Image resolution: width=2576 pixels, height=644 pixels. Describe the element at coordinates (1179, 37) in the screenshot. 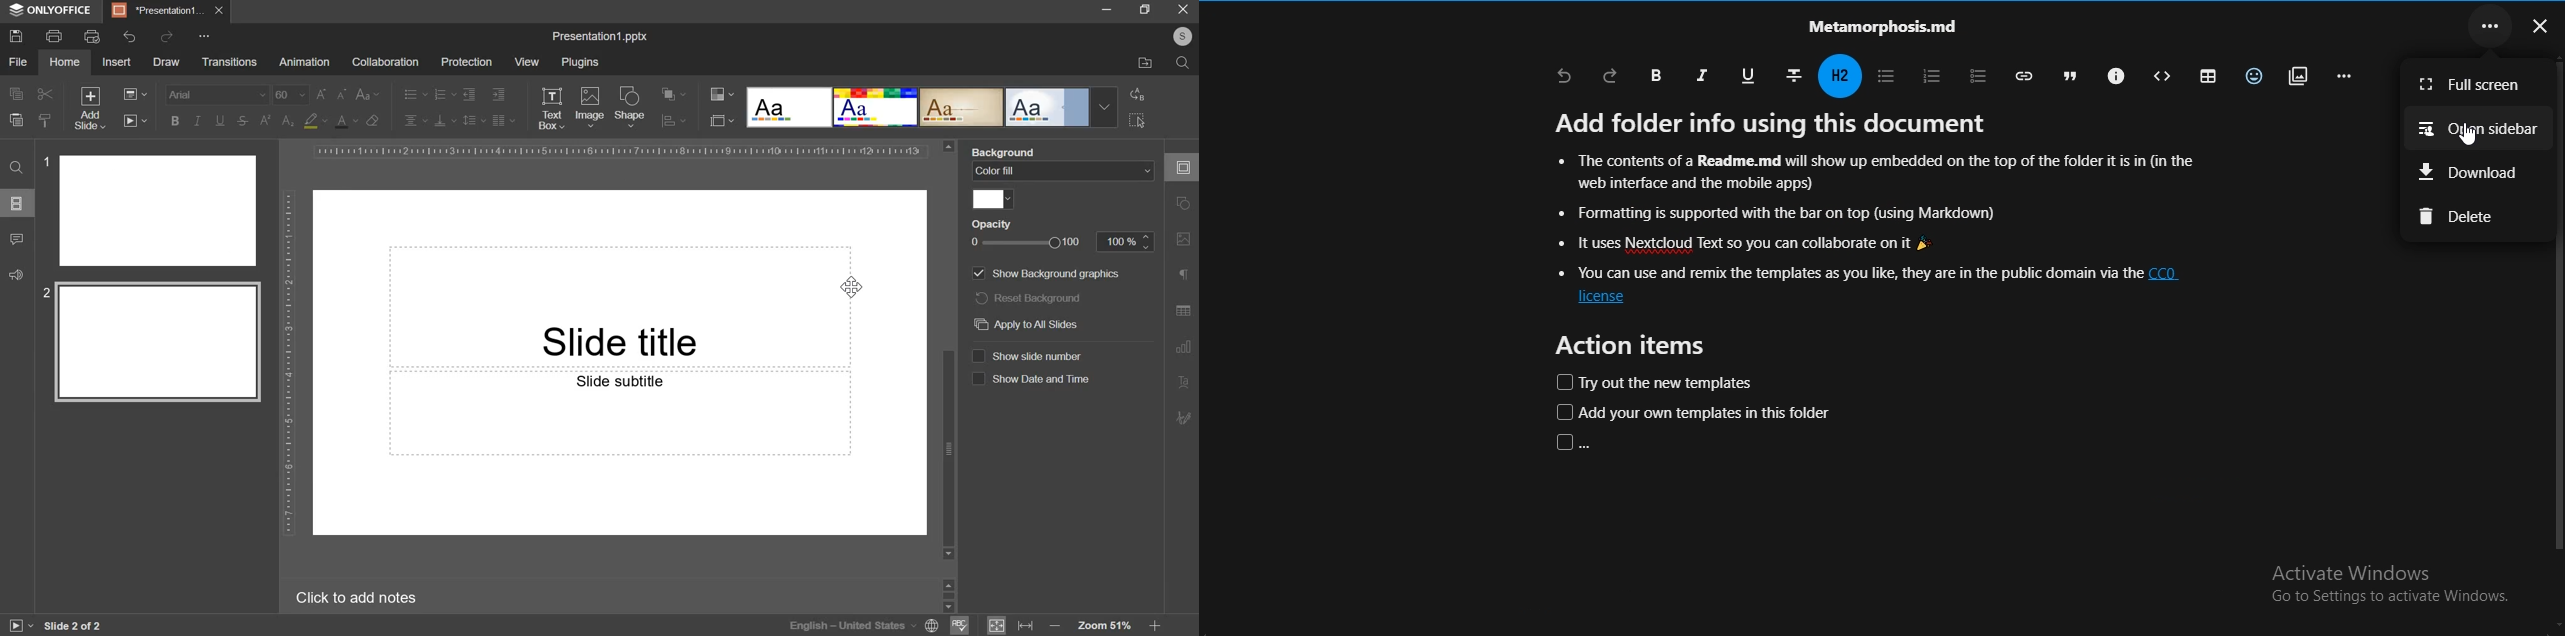

I see `profile` at that location.